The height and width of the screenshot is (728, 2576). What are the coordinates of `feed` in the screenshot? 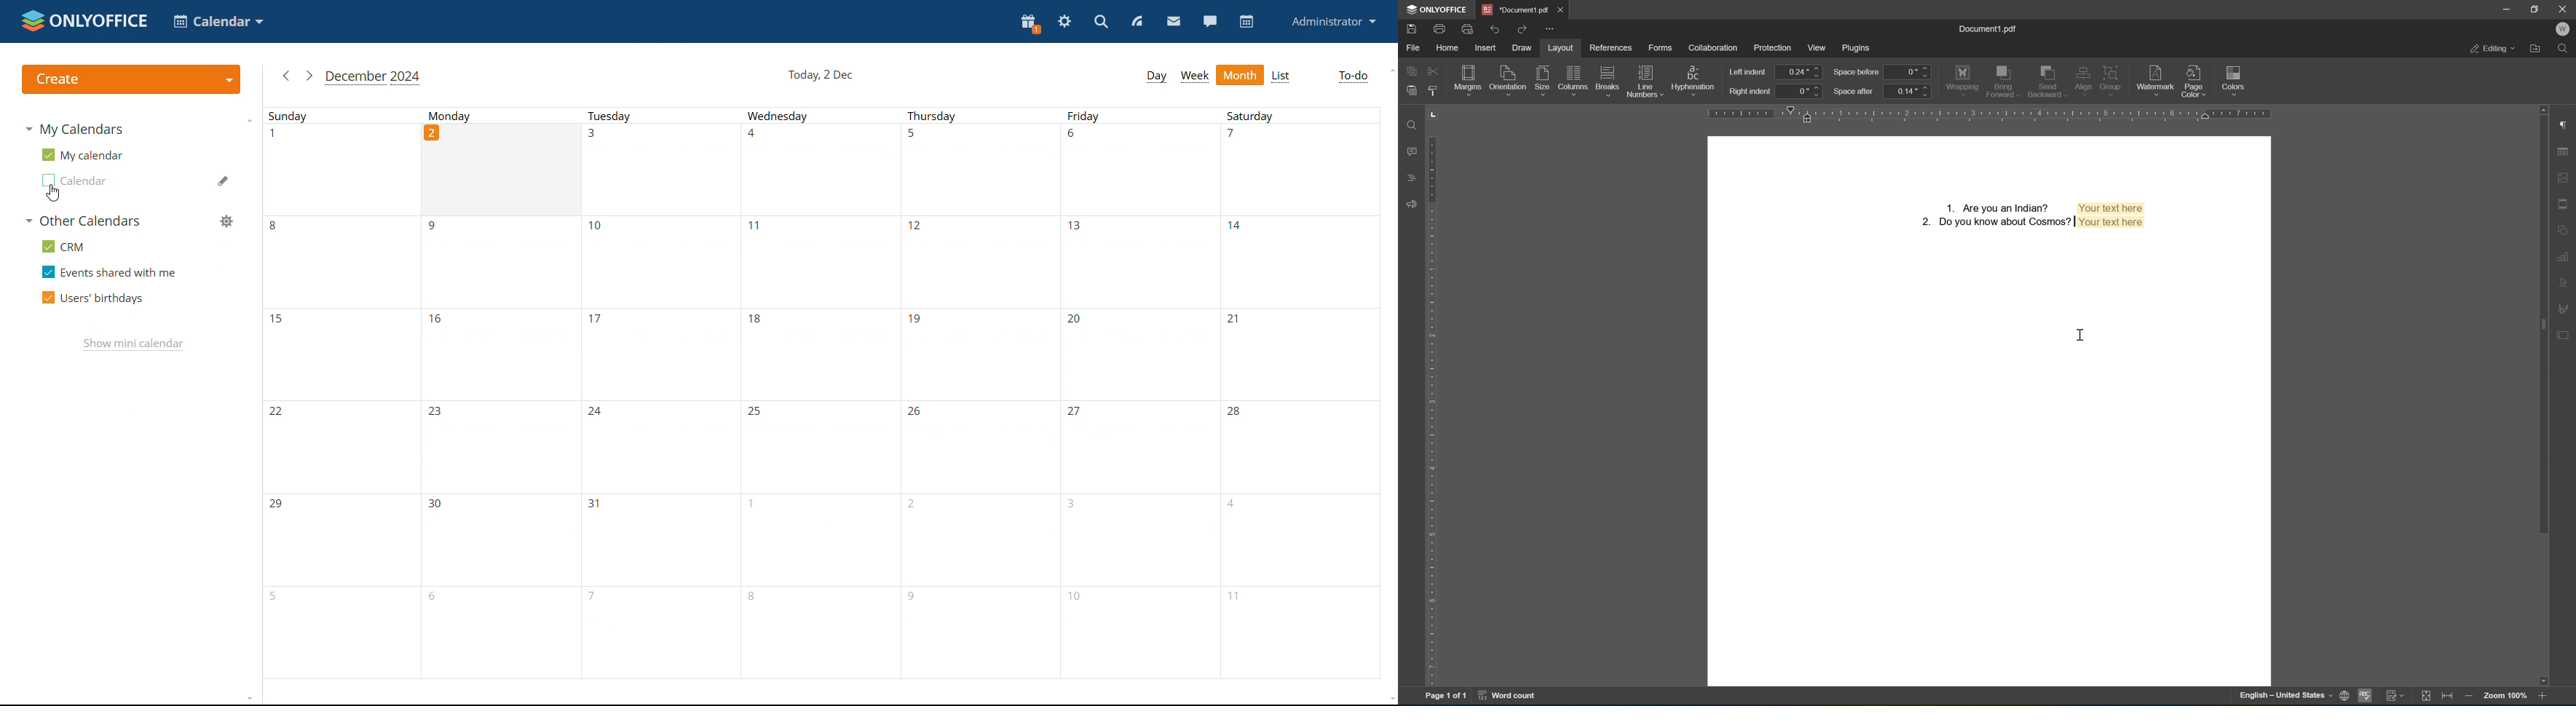 It's located at (1139, 23).